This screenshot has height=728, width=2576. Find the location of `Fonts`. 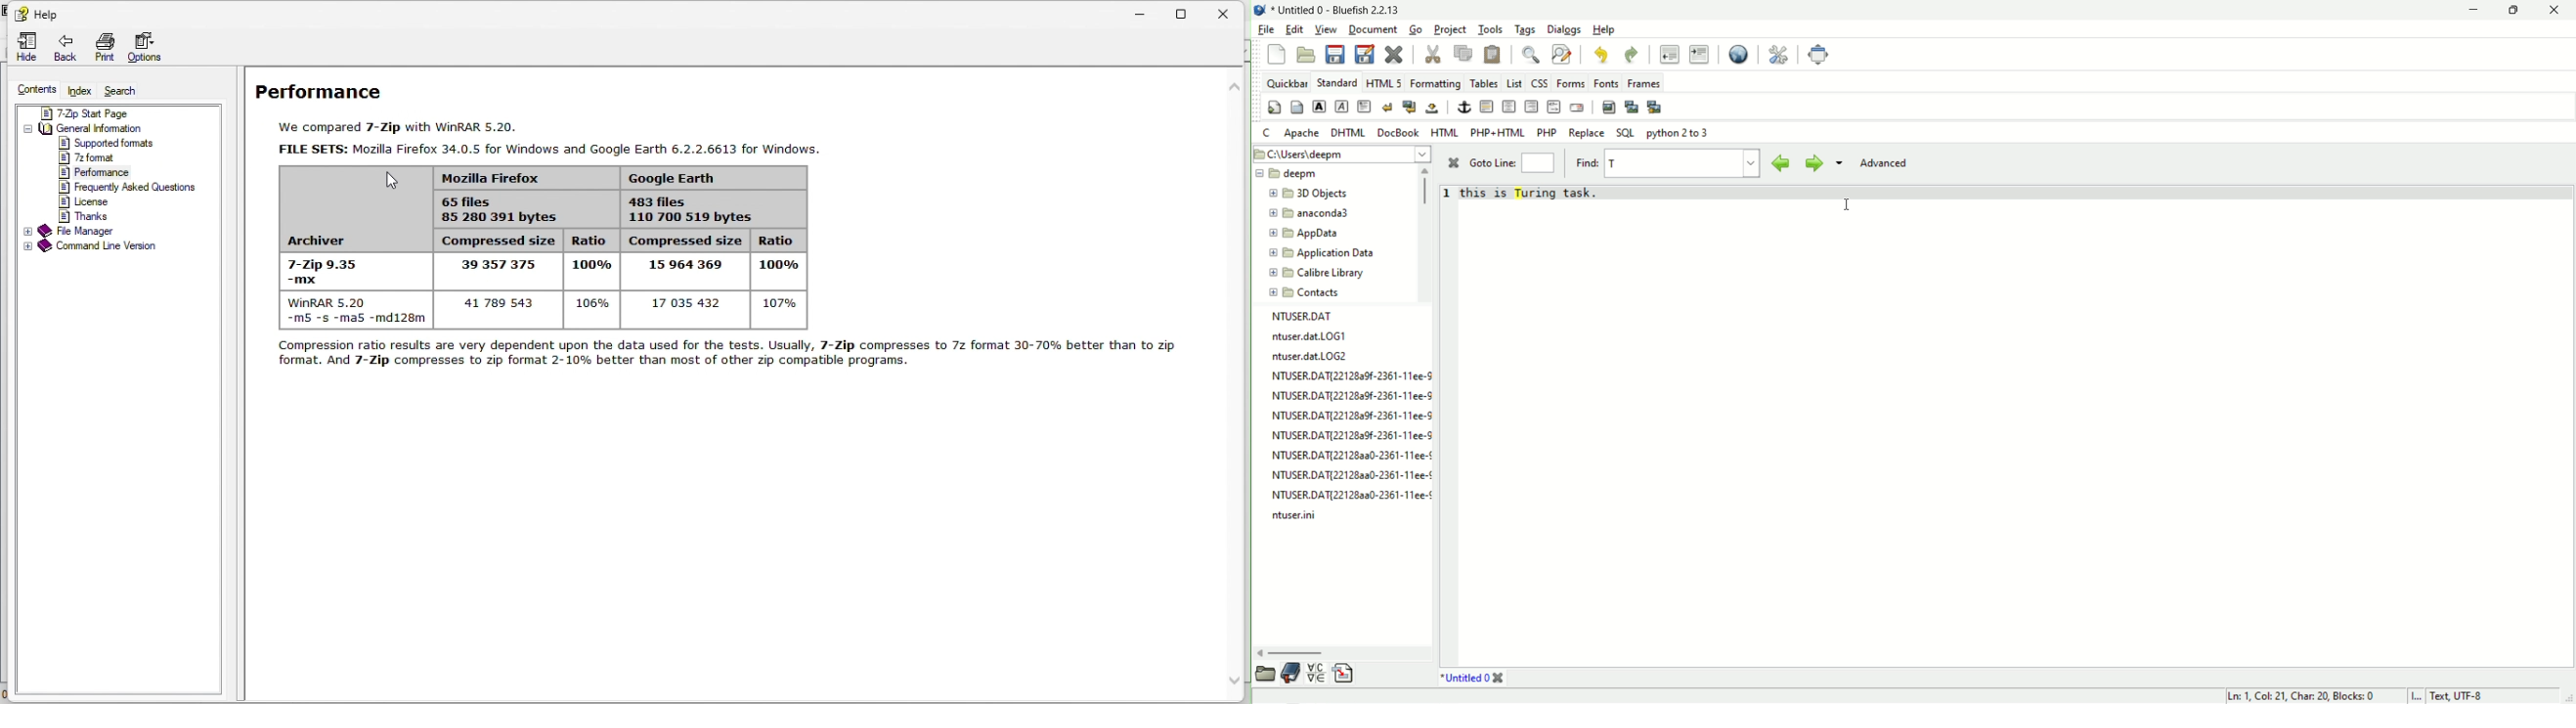

Fonts is located at coordinates (1608, 84).